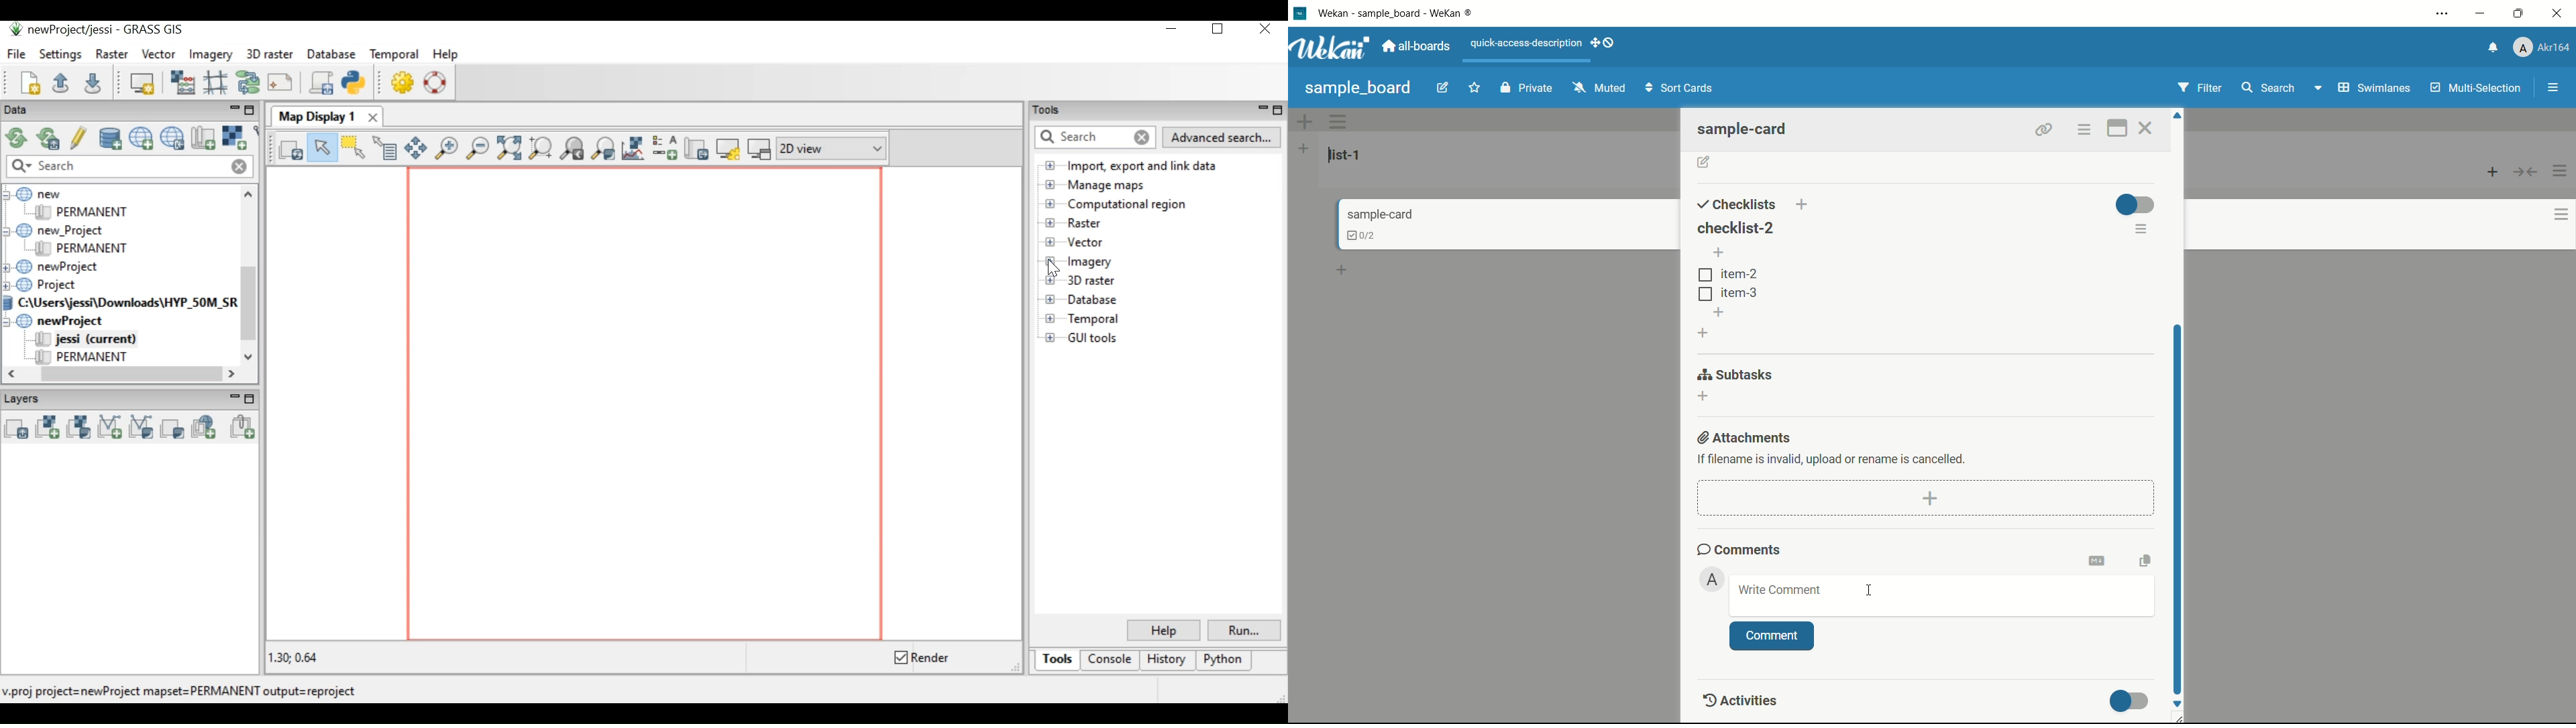 The height and width of the screenshot is (728, 2576). Describe the element at coordinates (2493, 173) in the screenshot. I see `add card to top of list` at that location.